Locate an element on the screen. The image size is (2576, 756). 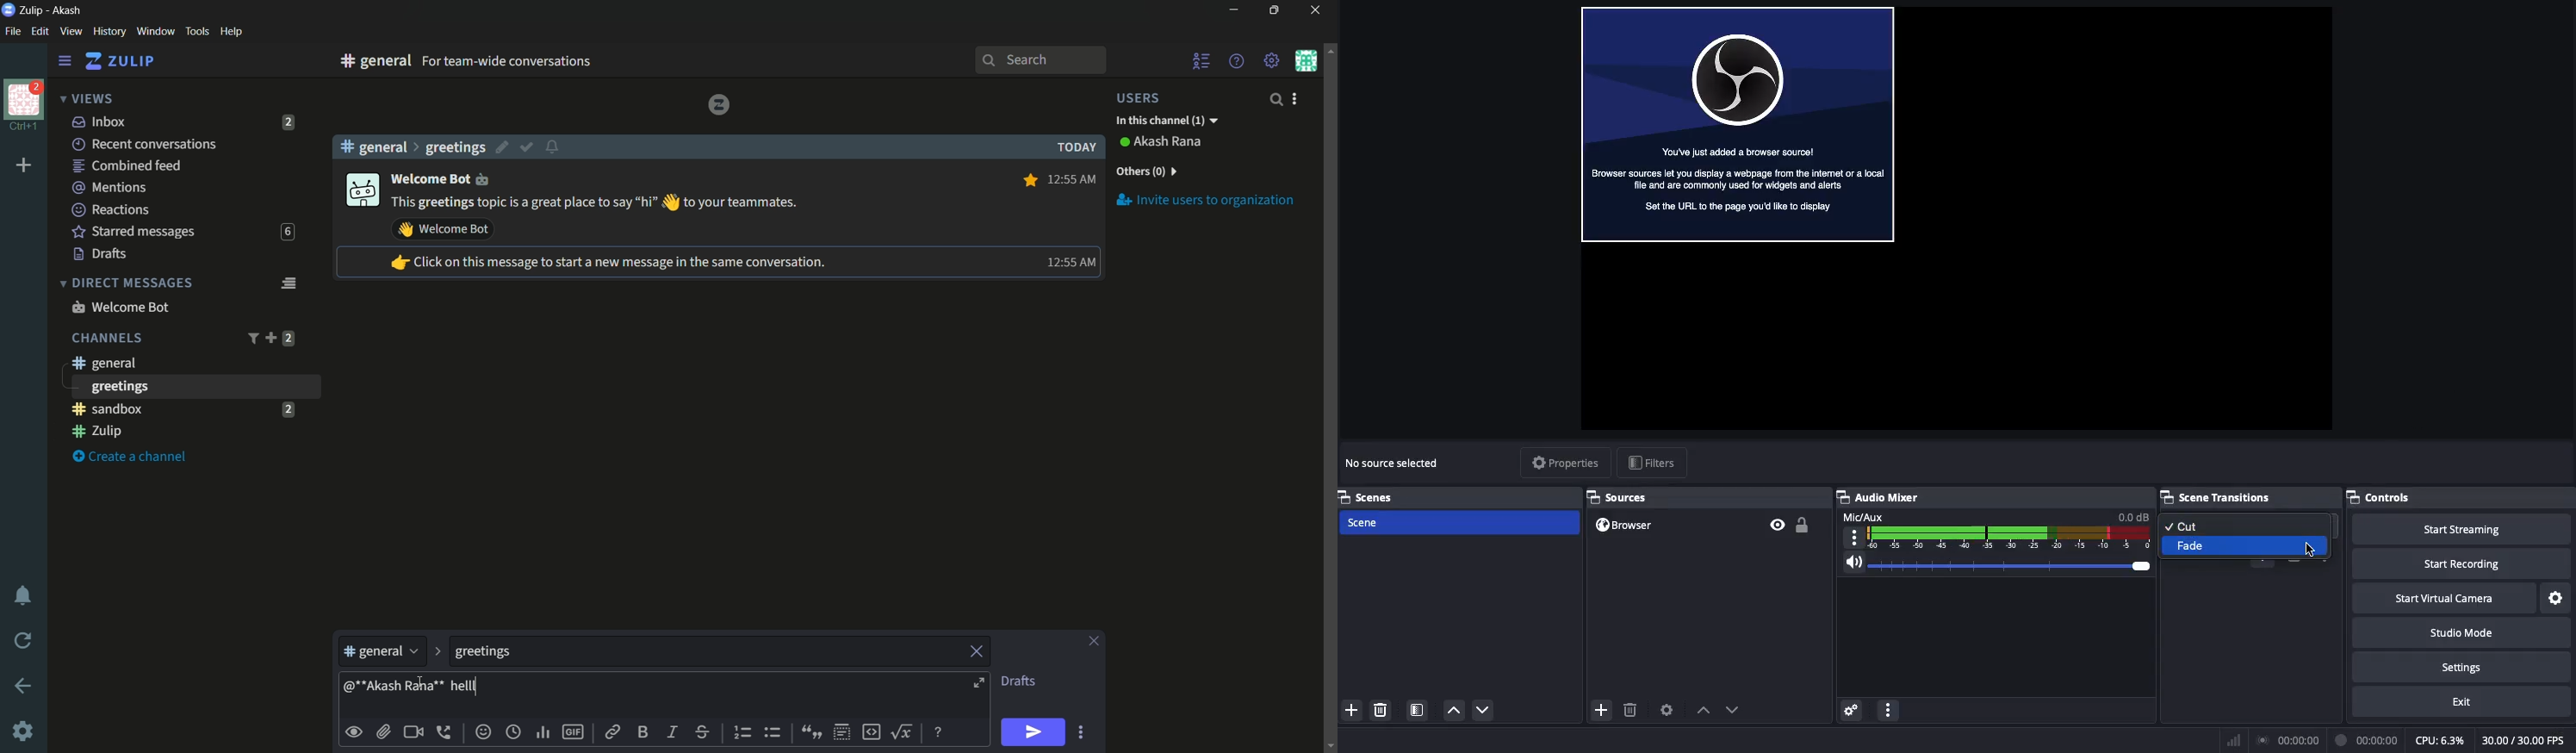
direct messages dropdown is located at coordinates (125, 284).